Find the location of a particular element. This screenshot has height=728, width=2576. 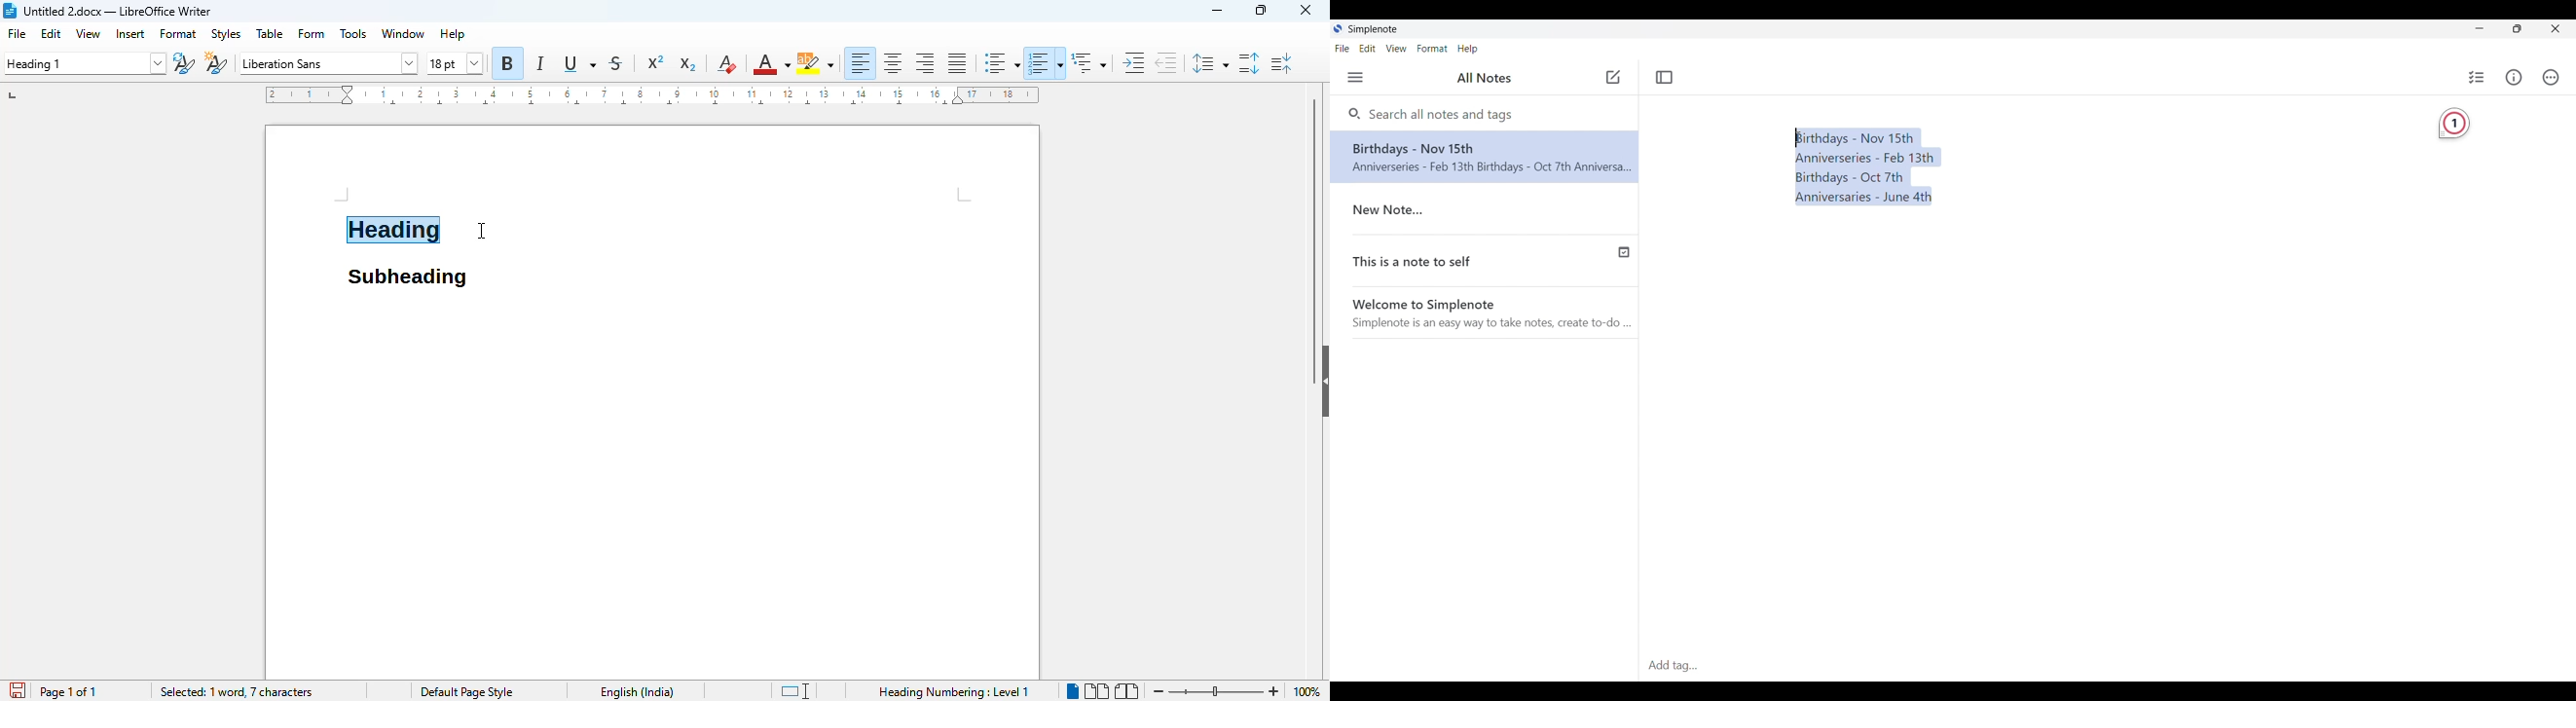

superscript is located at coordinates (656, 62).